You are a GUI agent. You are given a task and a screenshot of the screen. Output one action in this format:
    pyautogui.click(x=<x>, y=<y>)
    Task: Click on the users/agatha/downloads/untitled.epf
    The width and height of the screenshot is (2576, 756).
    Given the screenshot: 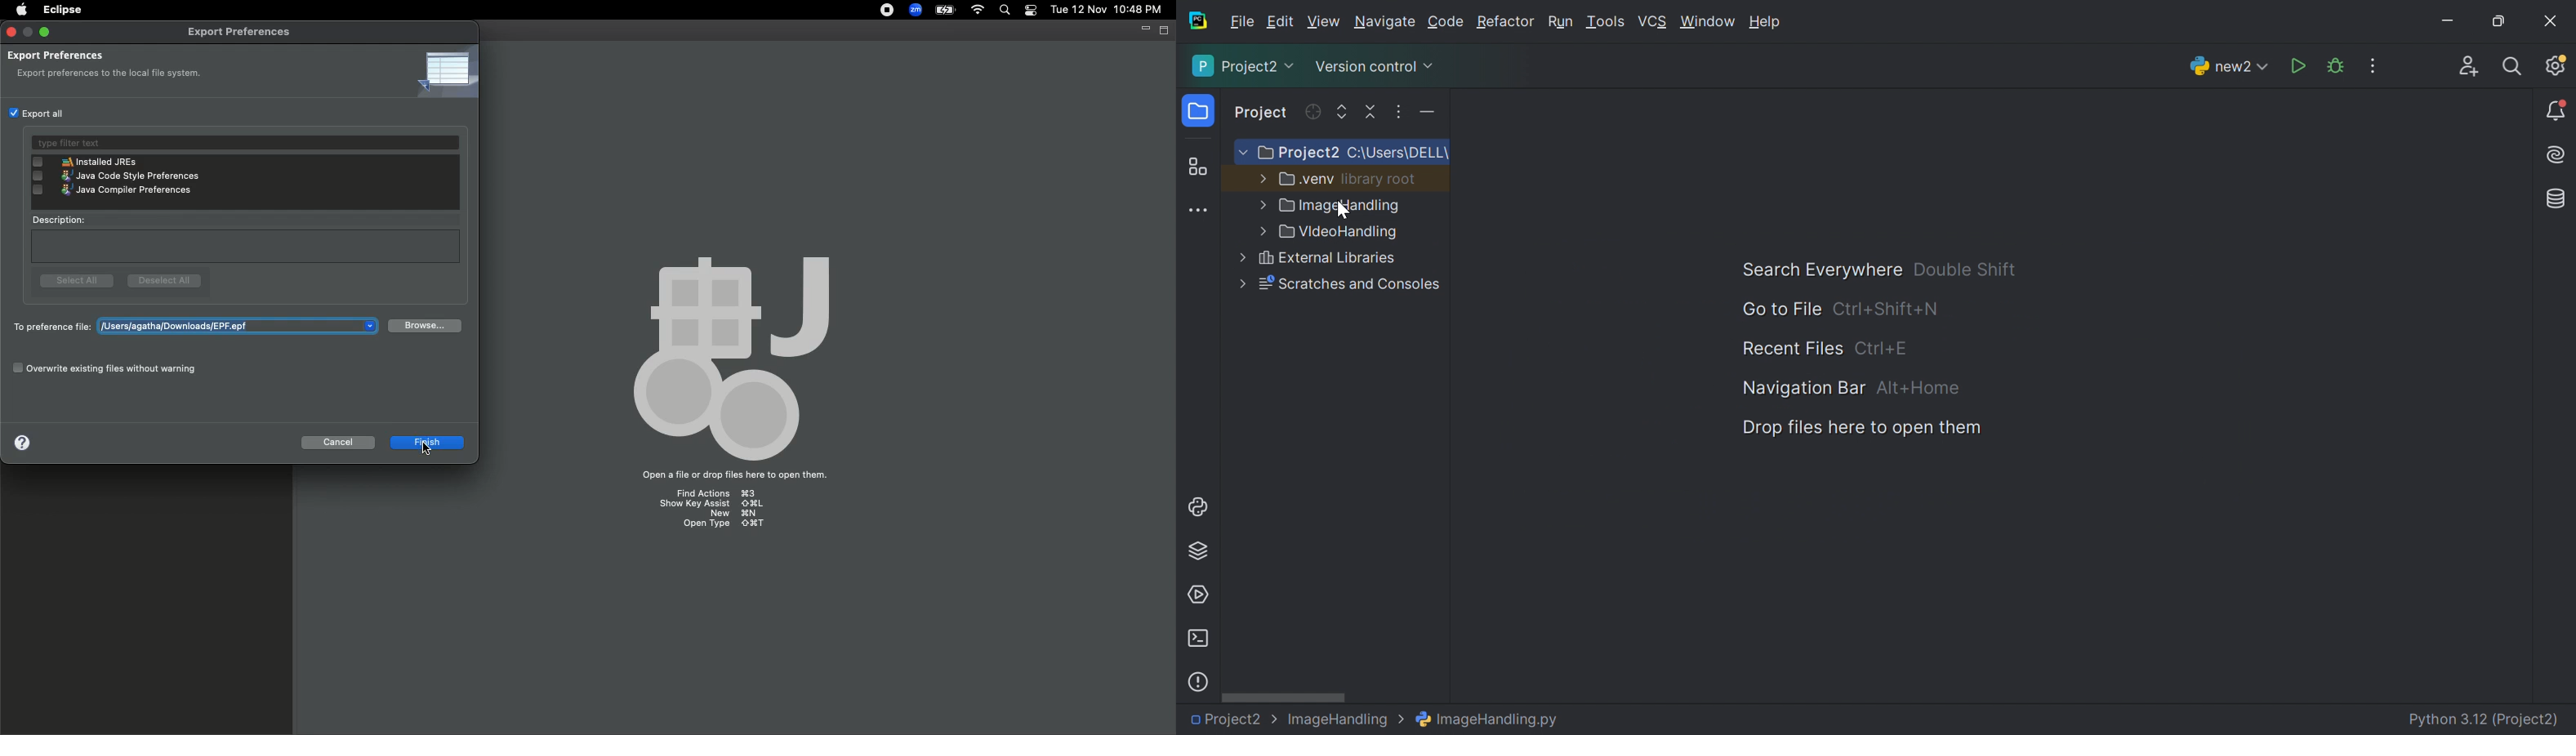 What is the action you would take?
    pyautogui.click(x=239, y=326)
    